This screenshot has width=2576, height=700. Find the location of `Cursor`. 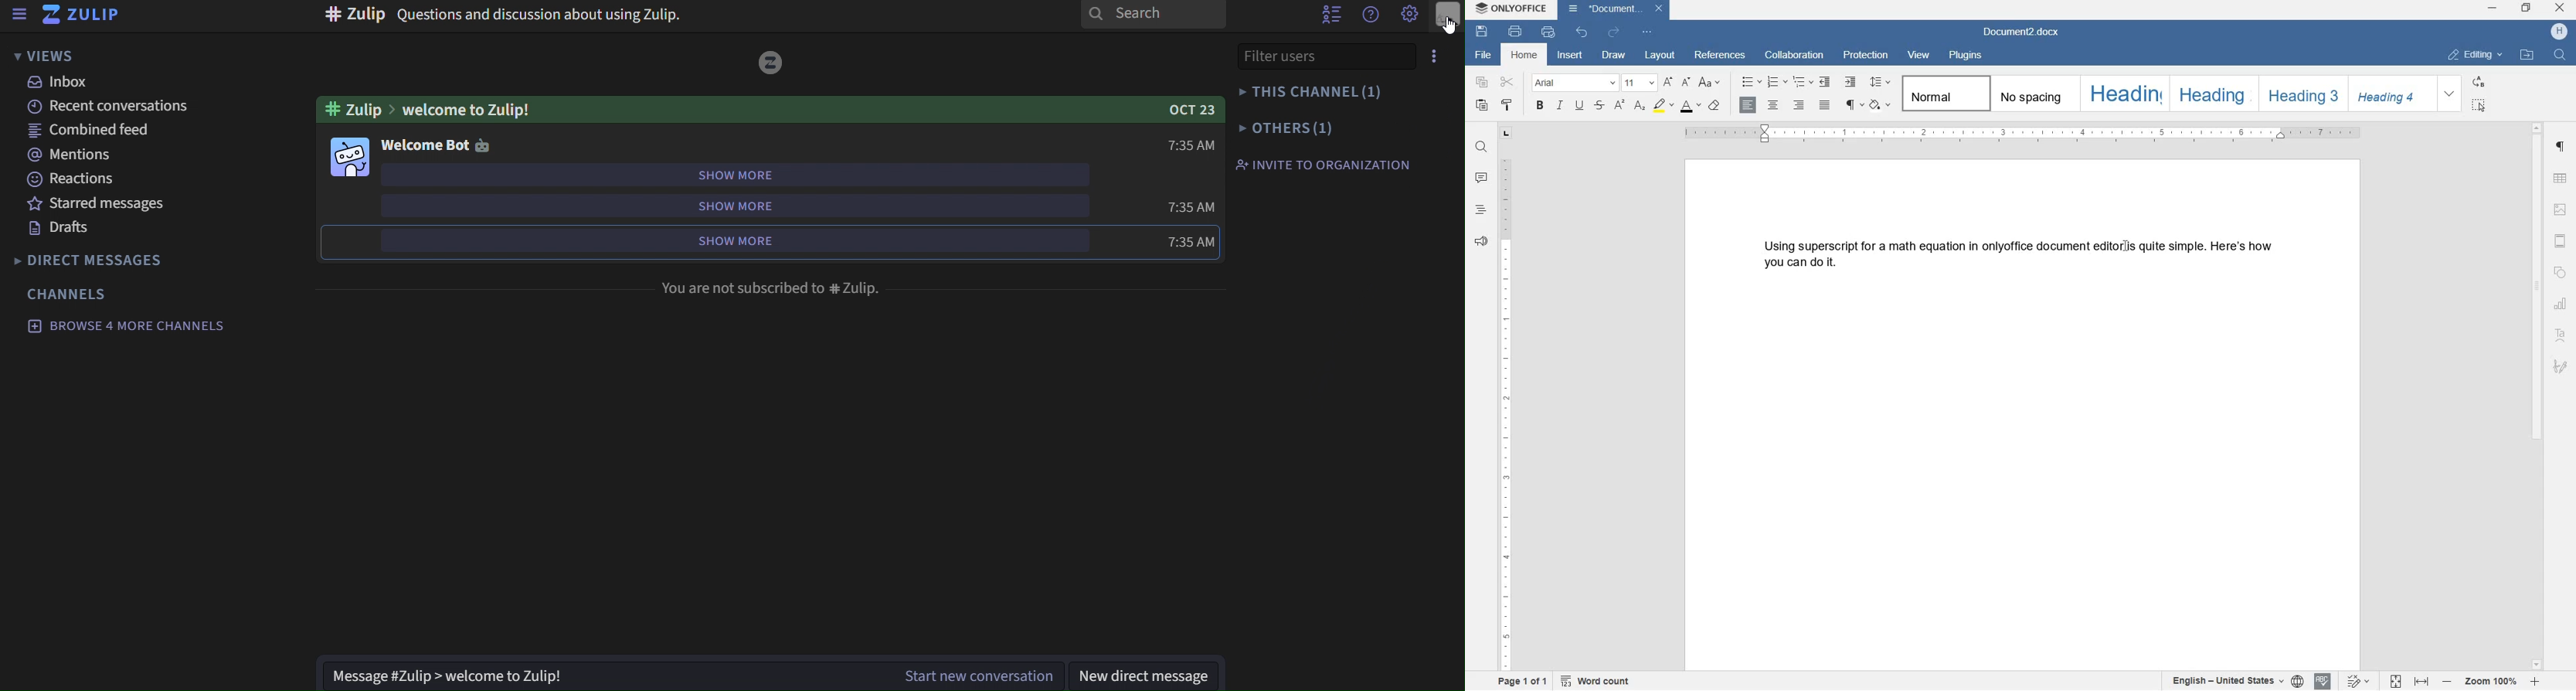

Cursor is located at coordinates (1443, 26).